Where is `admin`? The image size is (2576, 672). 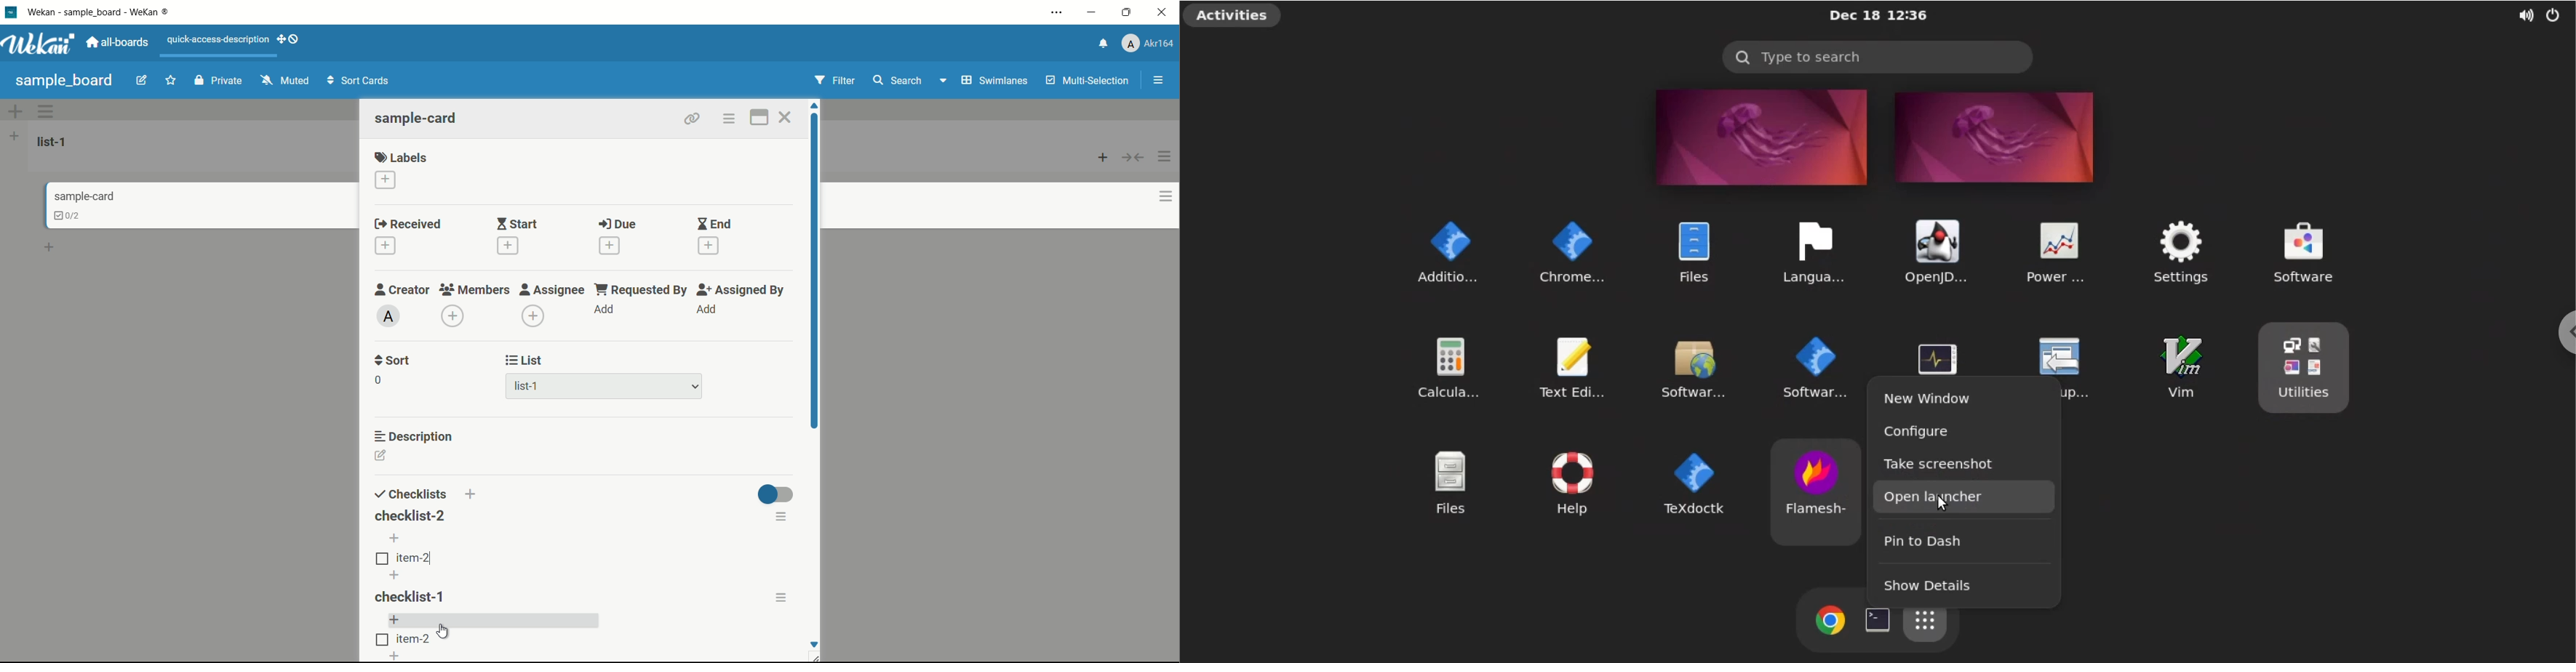
admin is located at coordinates (389, 316).